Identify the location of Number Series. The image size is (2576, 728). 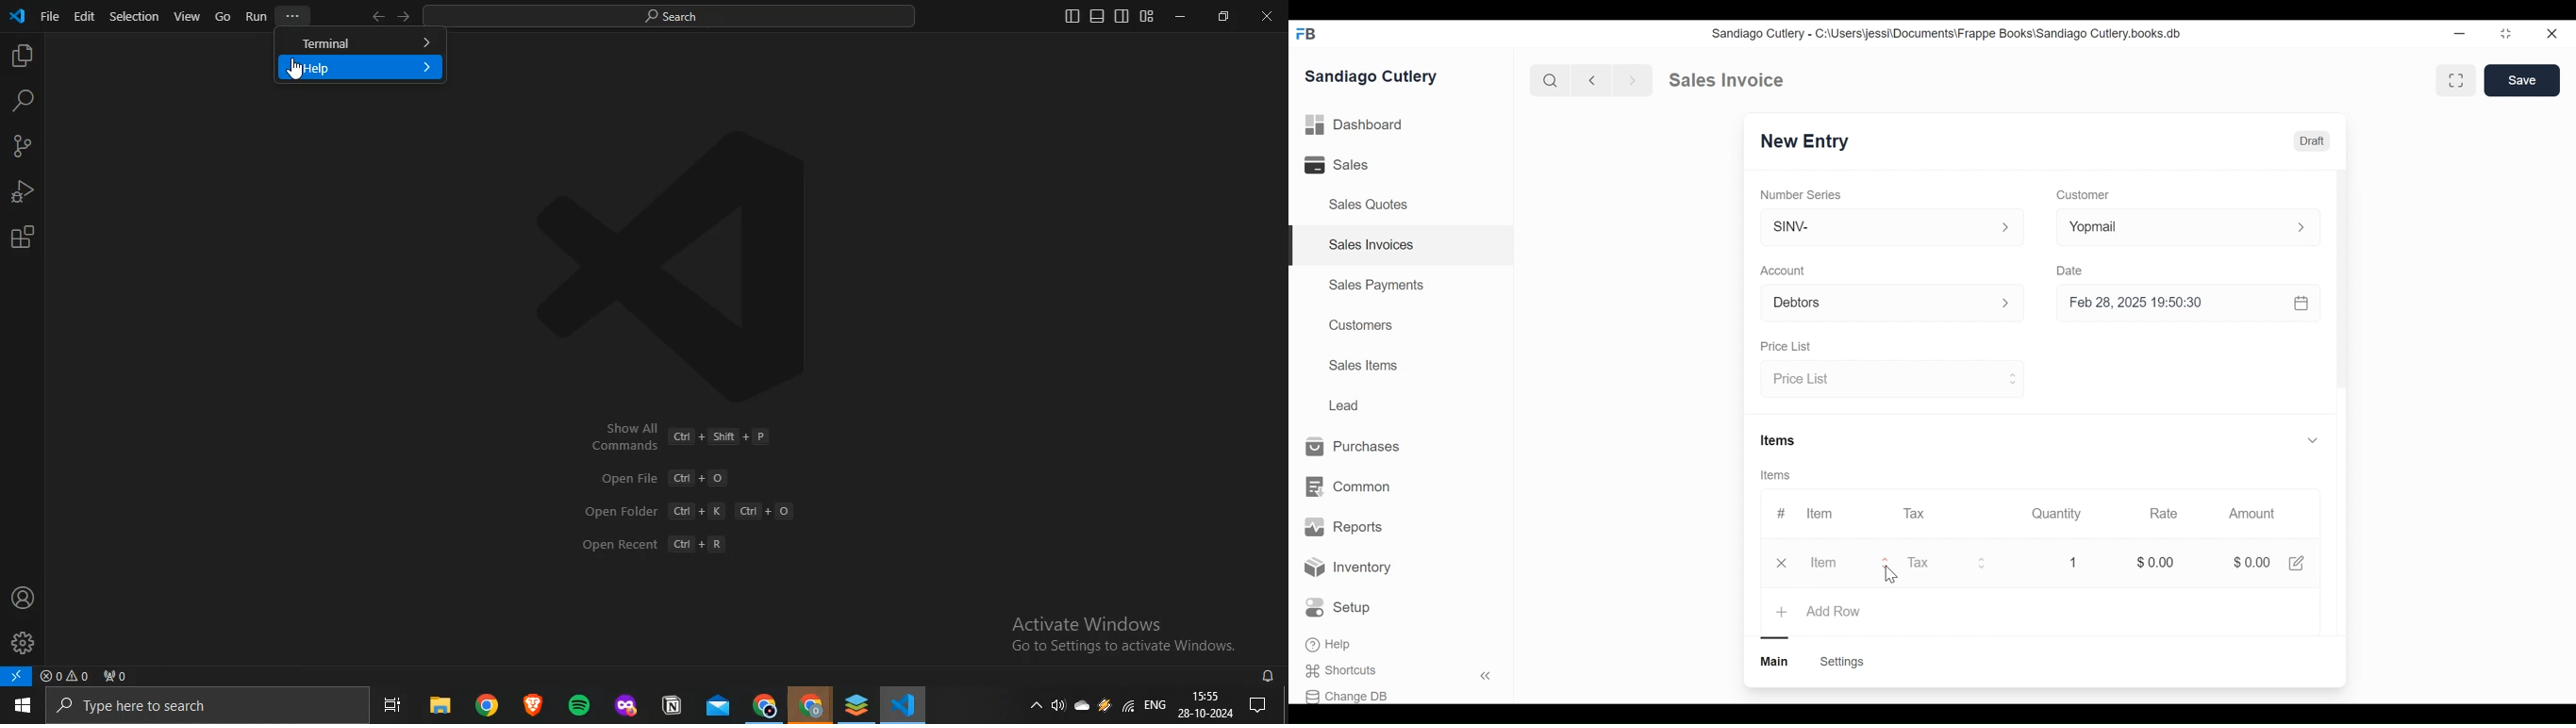
(1802, 194).